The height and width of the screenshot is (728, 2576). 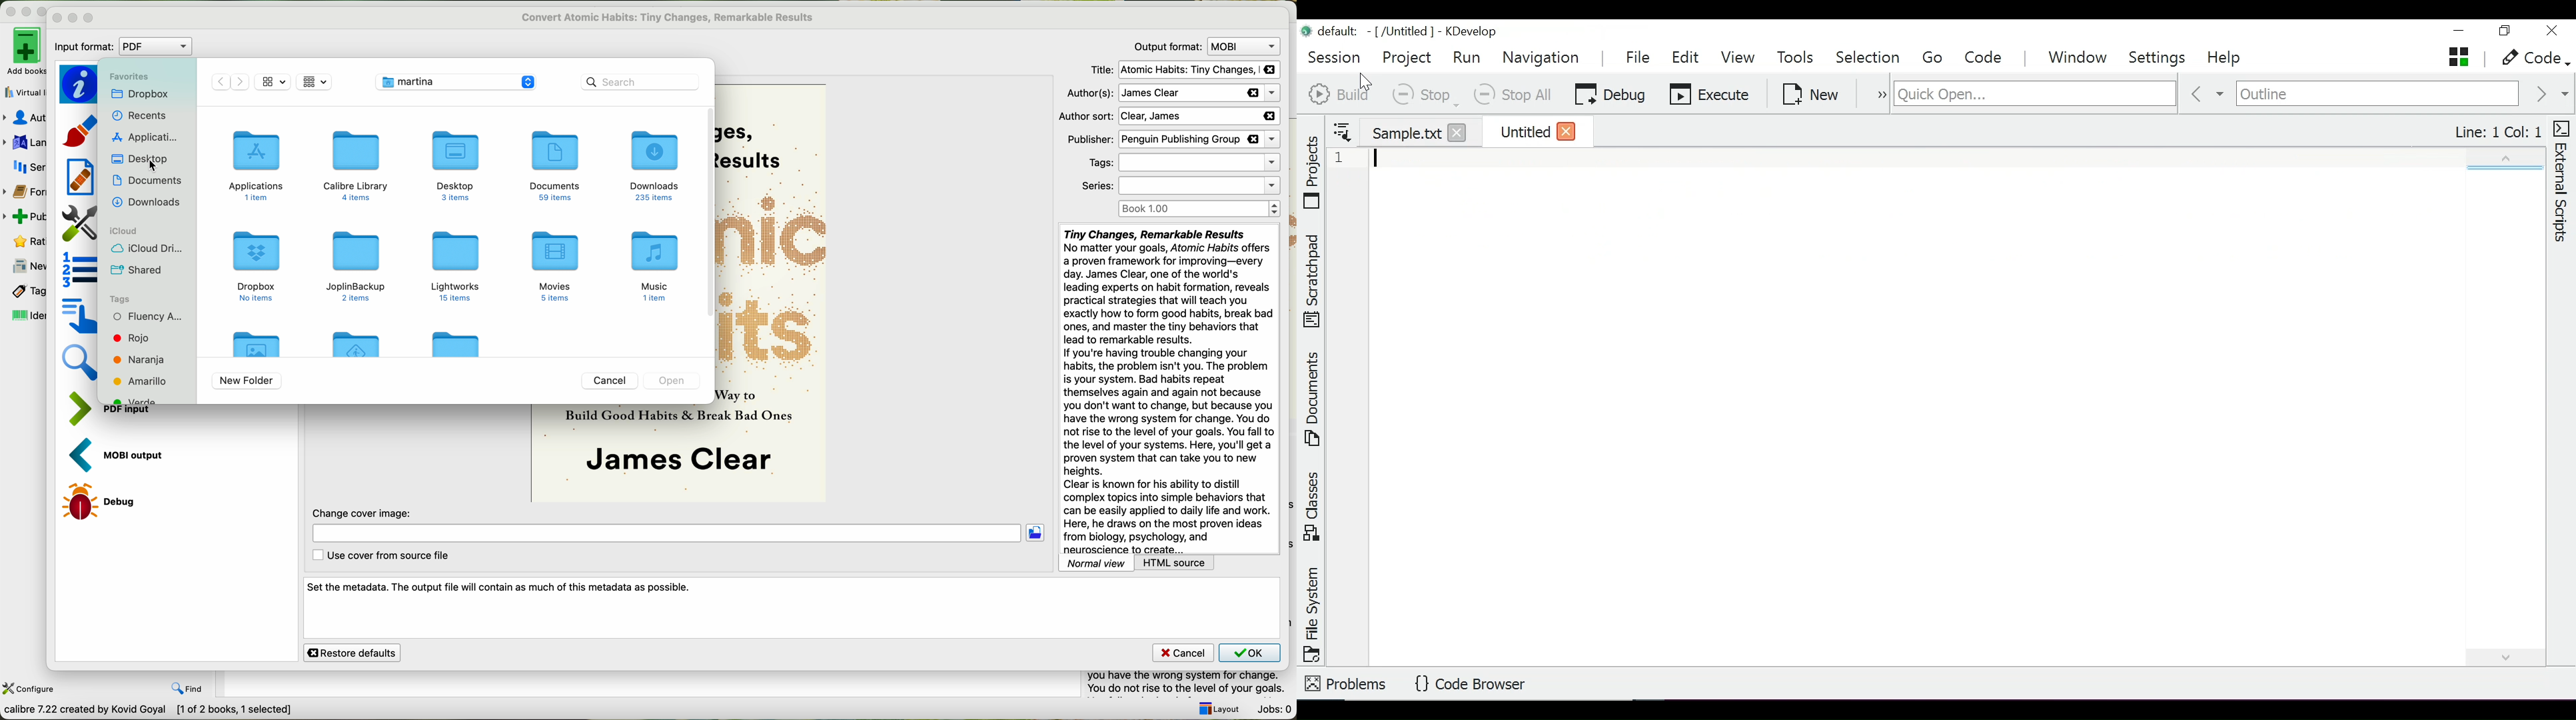 I want to click on Text Entry Pane, so click(x=1935, y=406).